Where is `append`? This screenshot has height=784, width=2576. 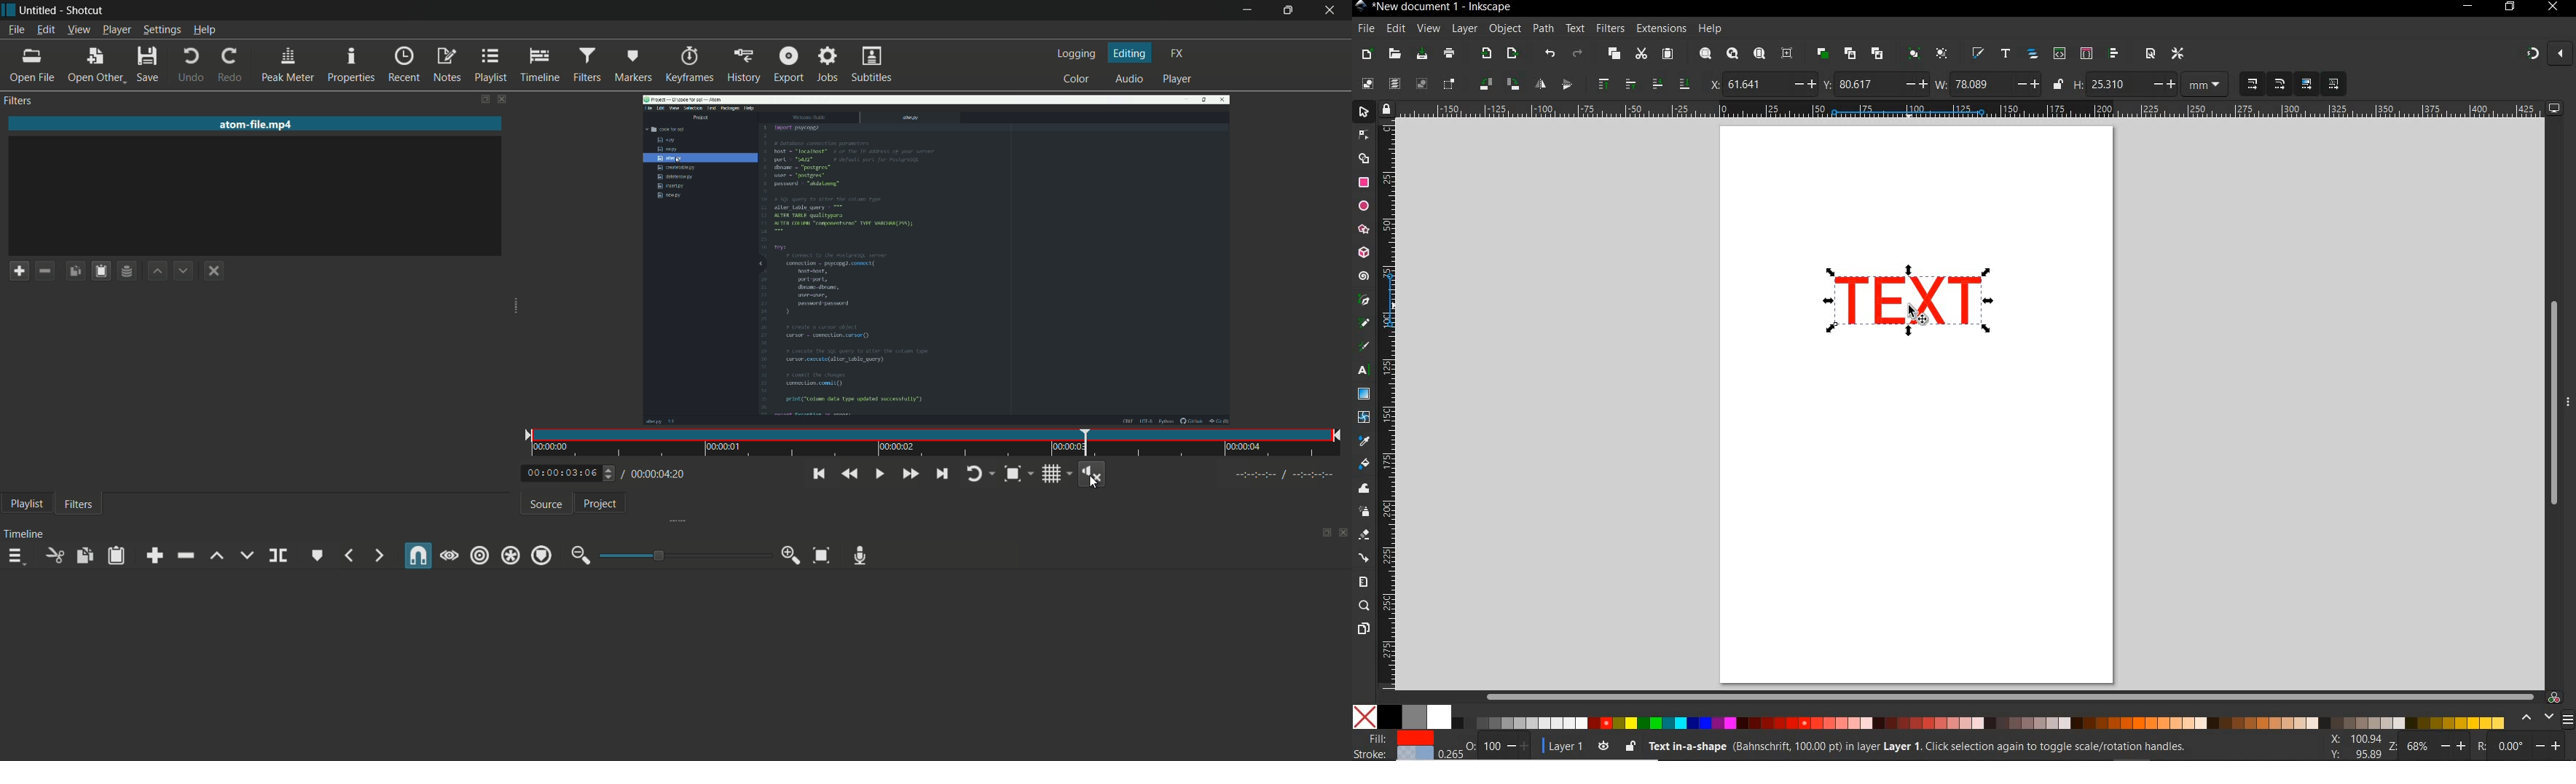
append is located at coordinates (154, 555).